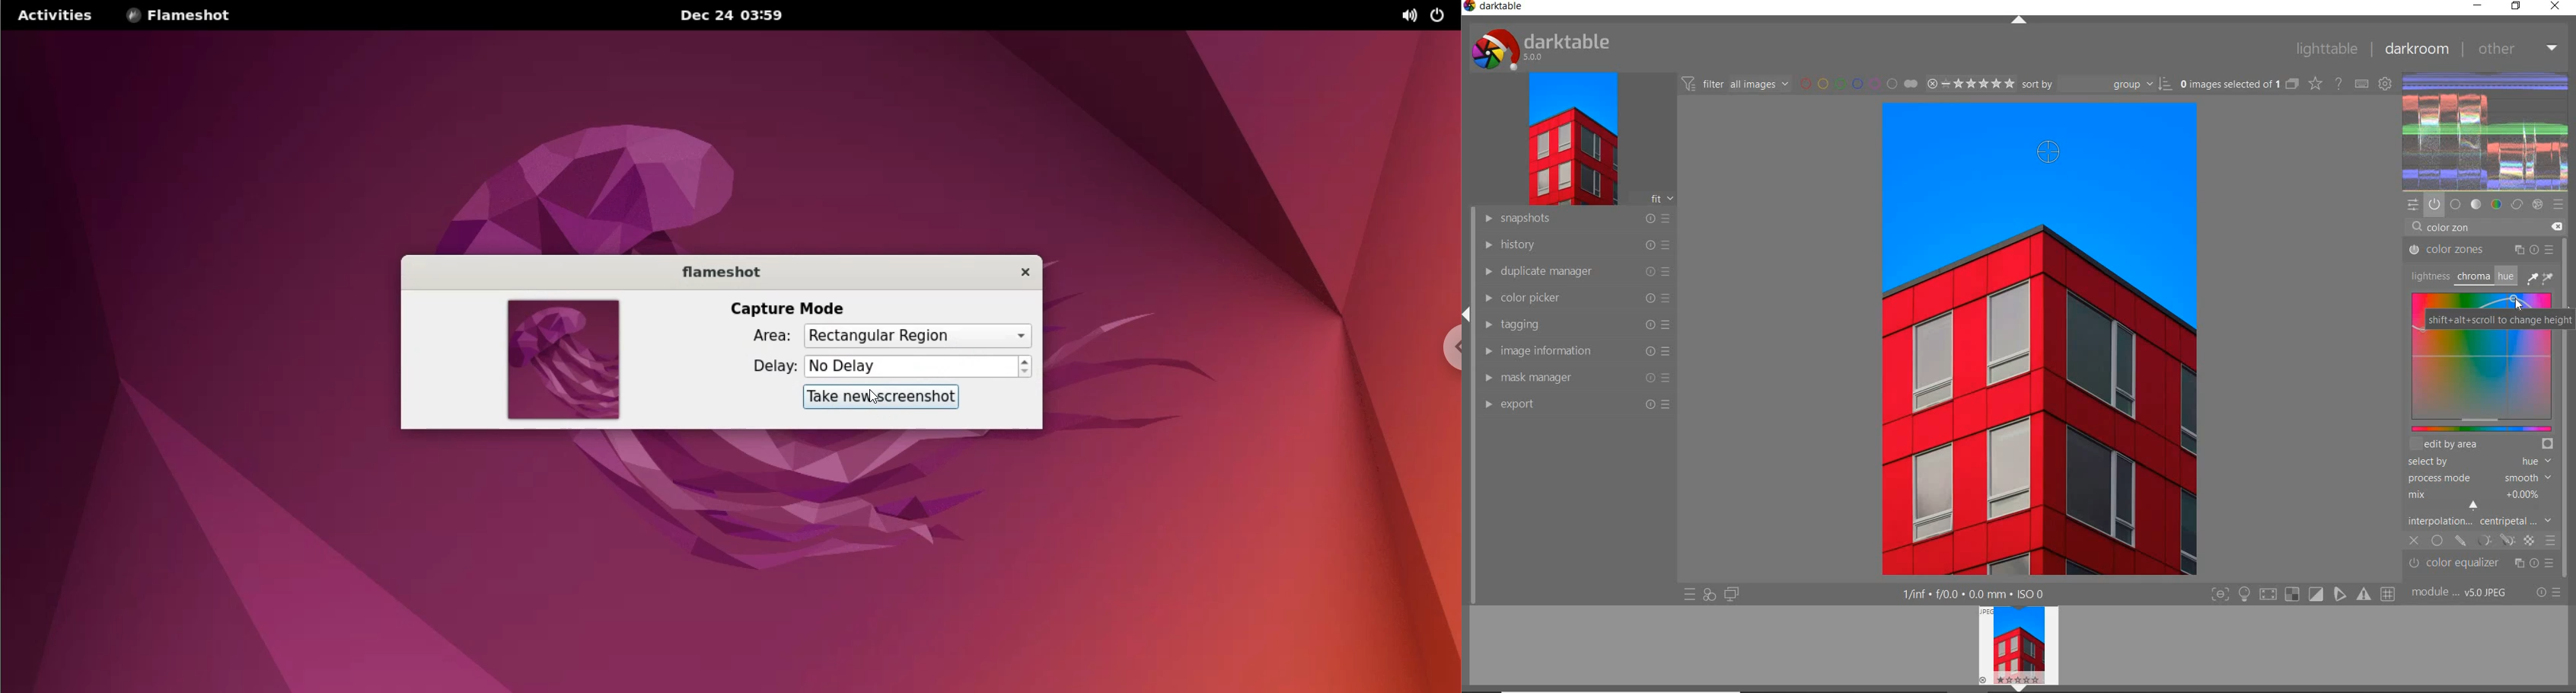 This screenshot has width=2576, height=700. I want to click on COLOR ZONES, so click(2481, 250).